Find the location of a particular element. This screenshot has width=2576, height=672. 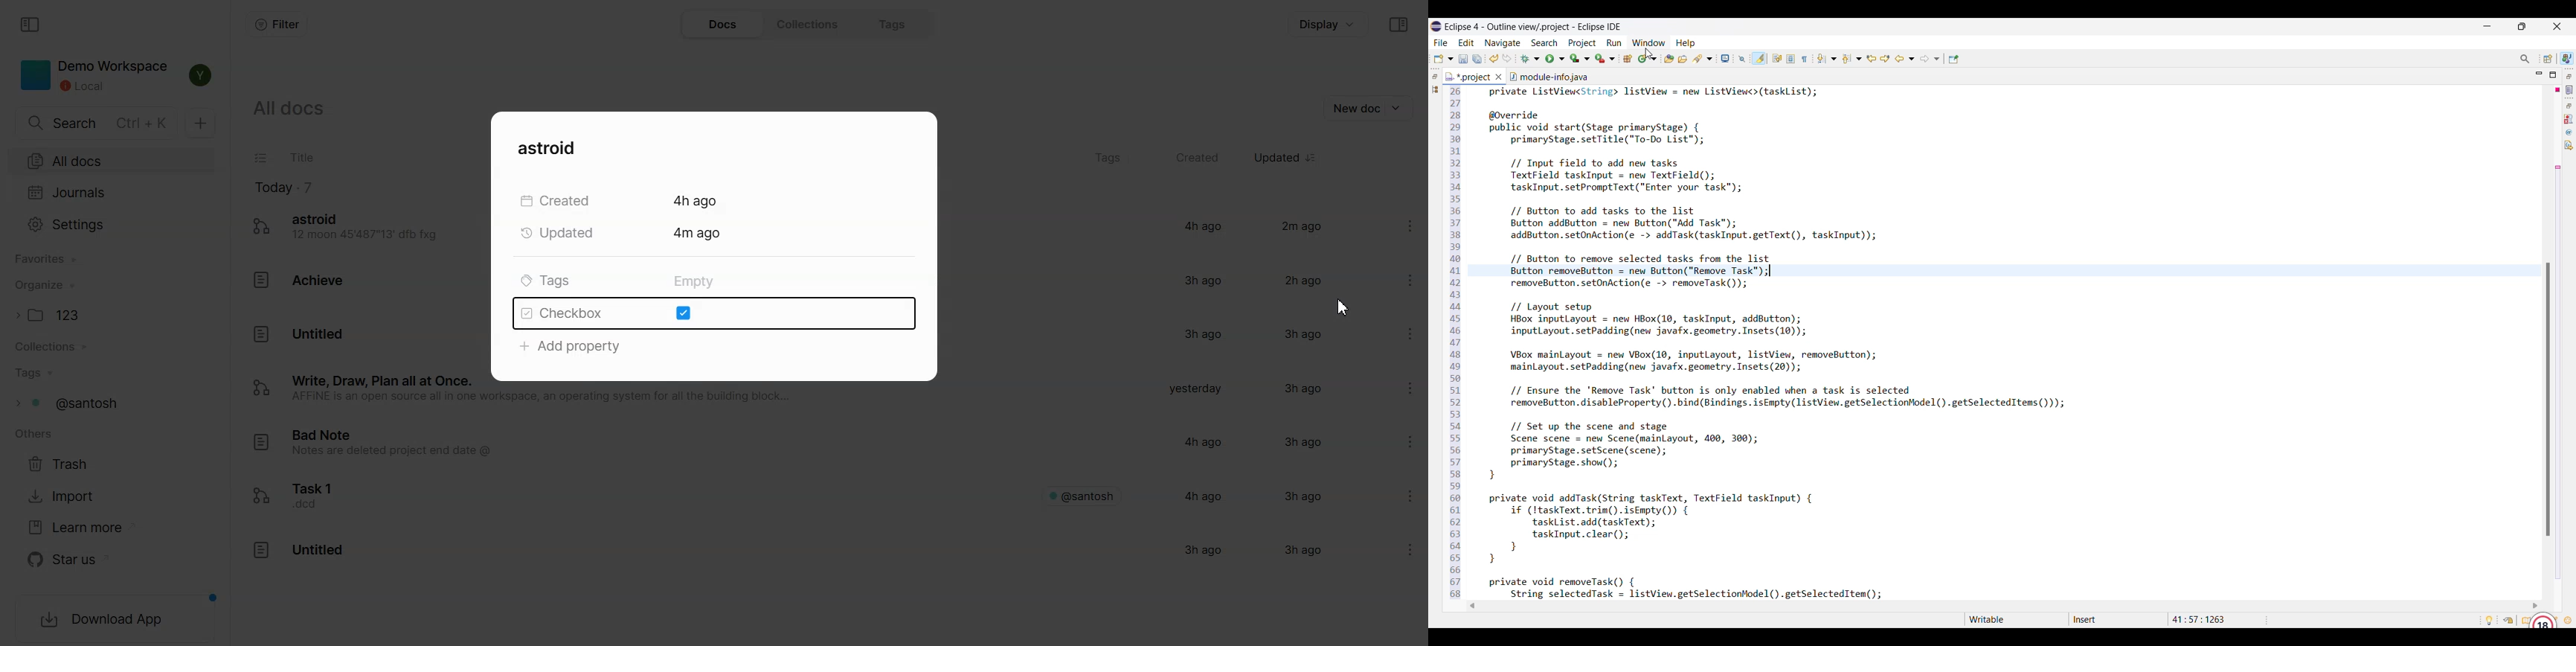

Back to project options is located at coordinates (1905, 59).